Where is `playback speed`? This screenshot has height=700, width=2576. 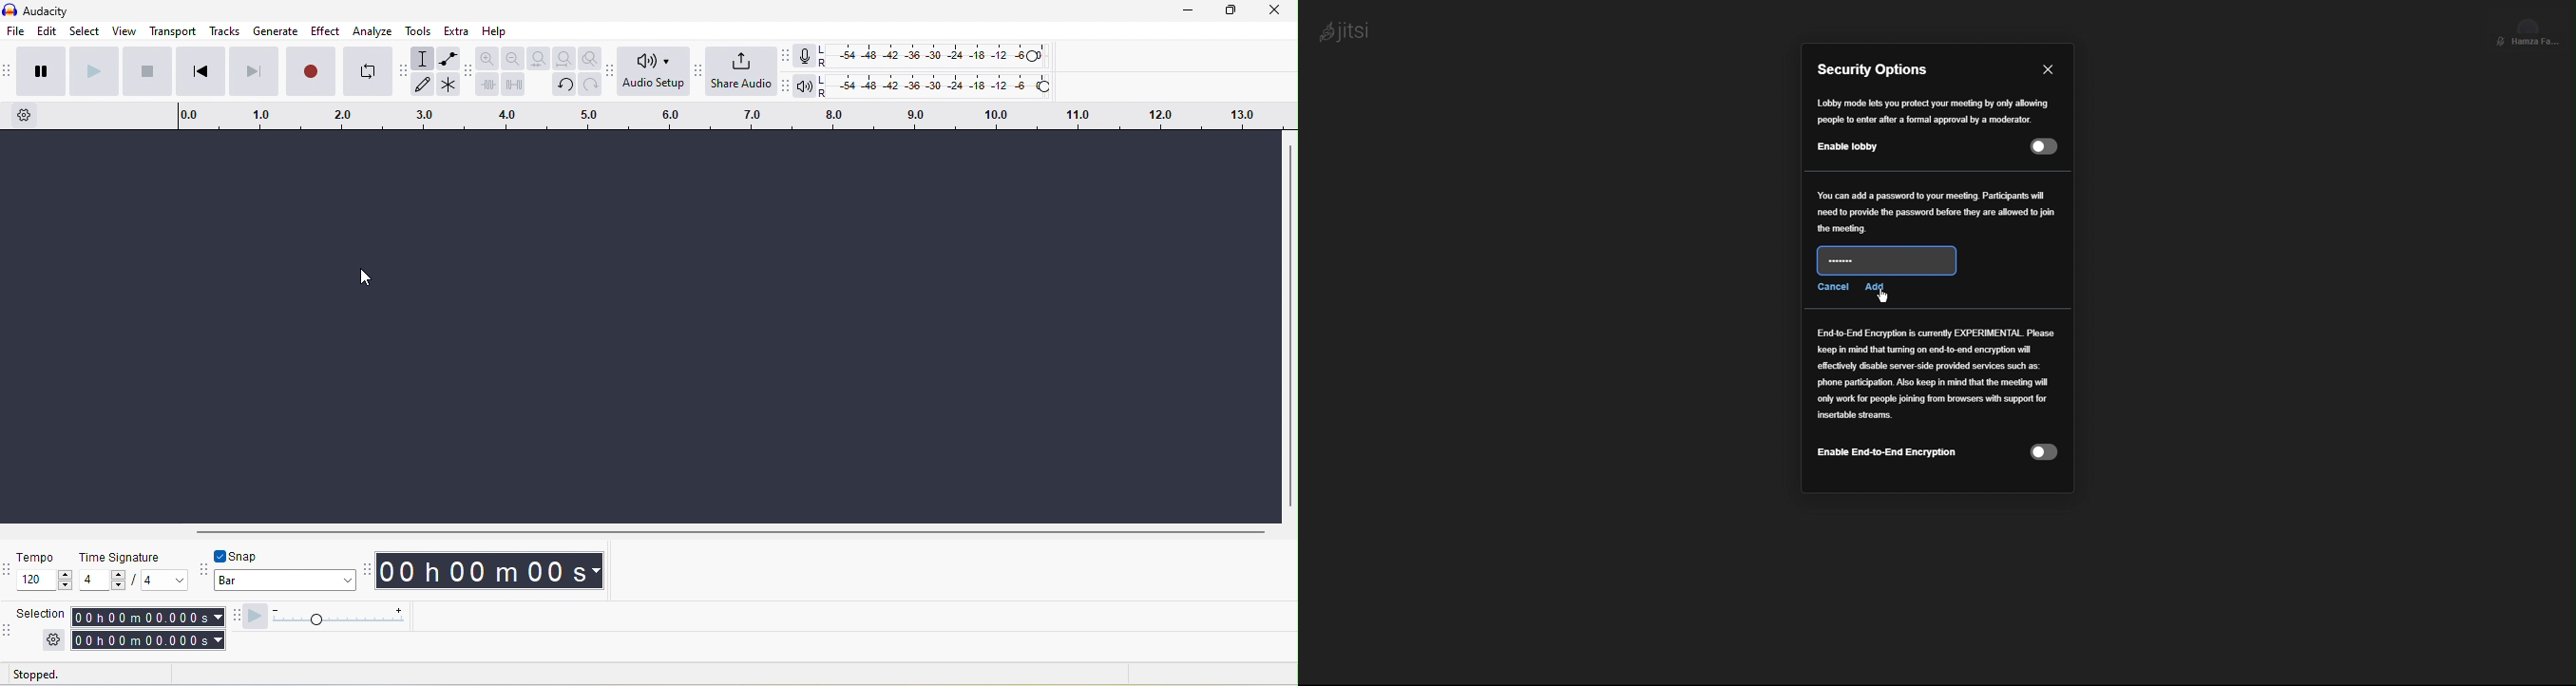
playback speed is located at coordinates (337, 618).